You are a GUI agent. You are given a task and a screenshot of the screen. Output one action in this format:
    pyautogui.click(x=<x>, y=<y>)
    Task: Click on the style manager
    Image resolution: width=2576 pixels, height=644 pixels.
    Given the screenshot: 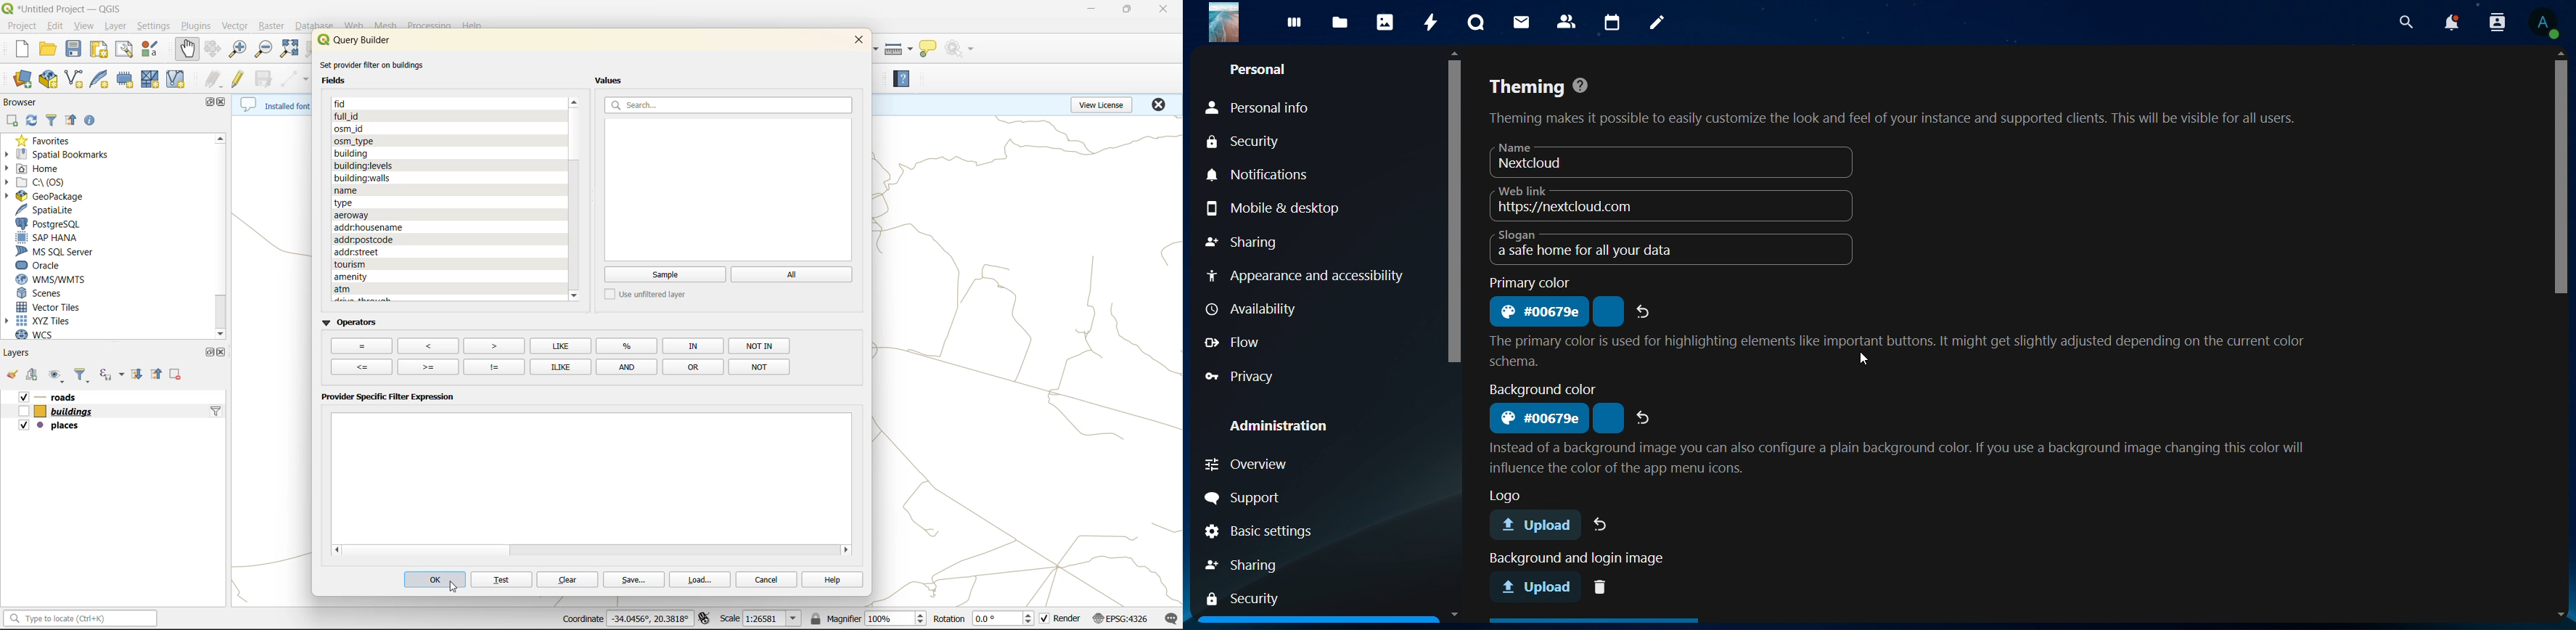 What is the action you would take?
    pyautogui.click(x=150, y=51)
    